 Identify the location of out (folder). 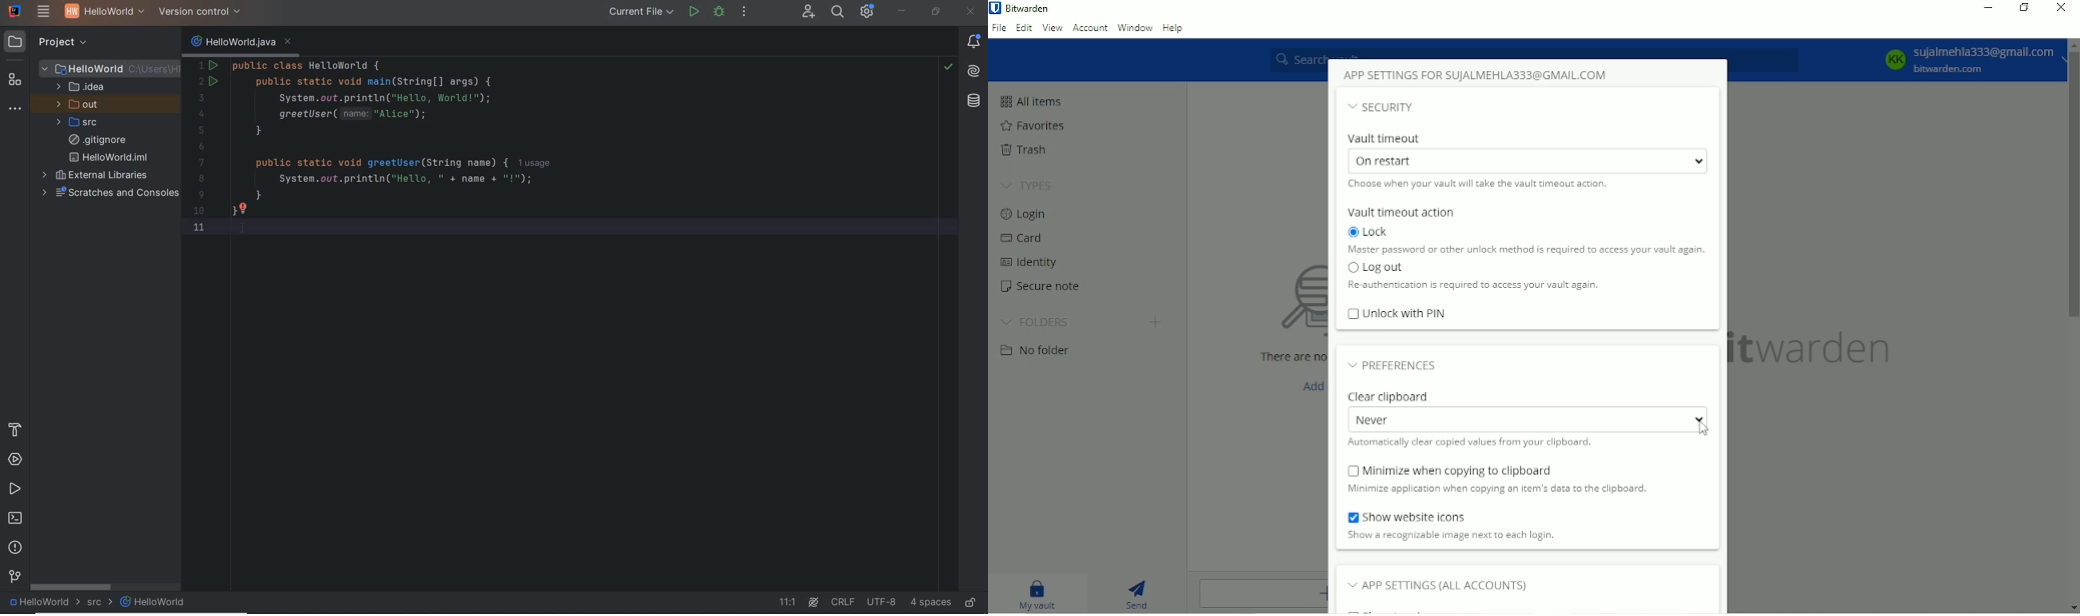
(78, 105).